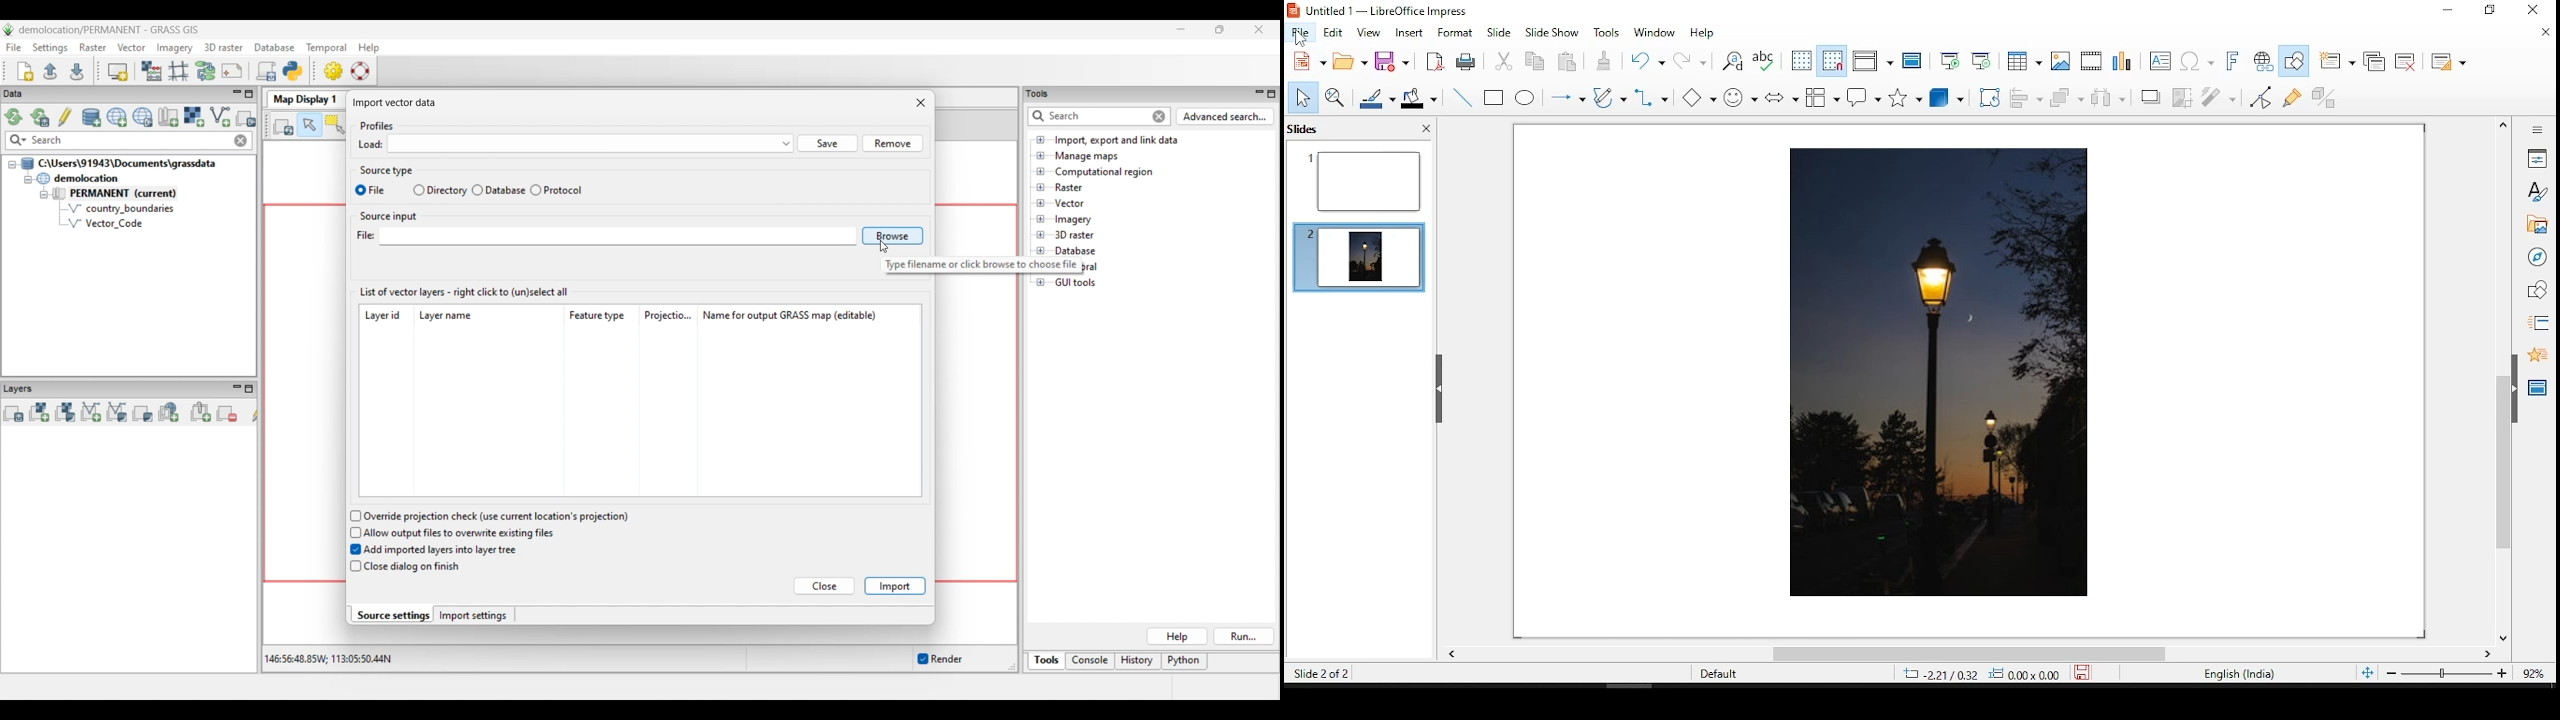 Image resolution: width=2576 pixels, height=728 pixels. I want to click on scroll bar, so click(2503, 381).